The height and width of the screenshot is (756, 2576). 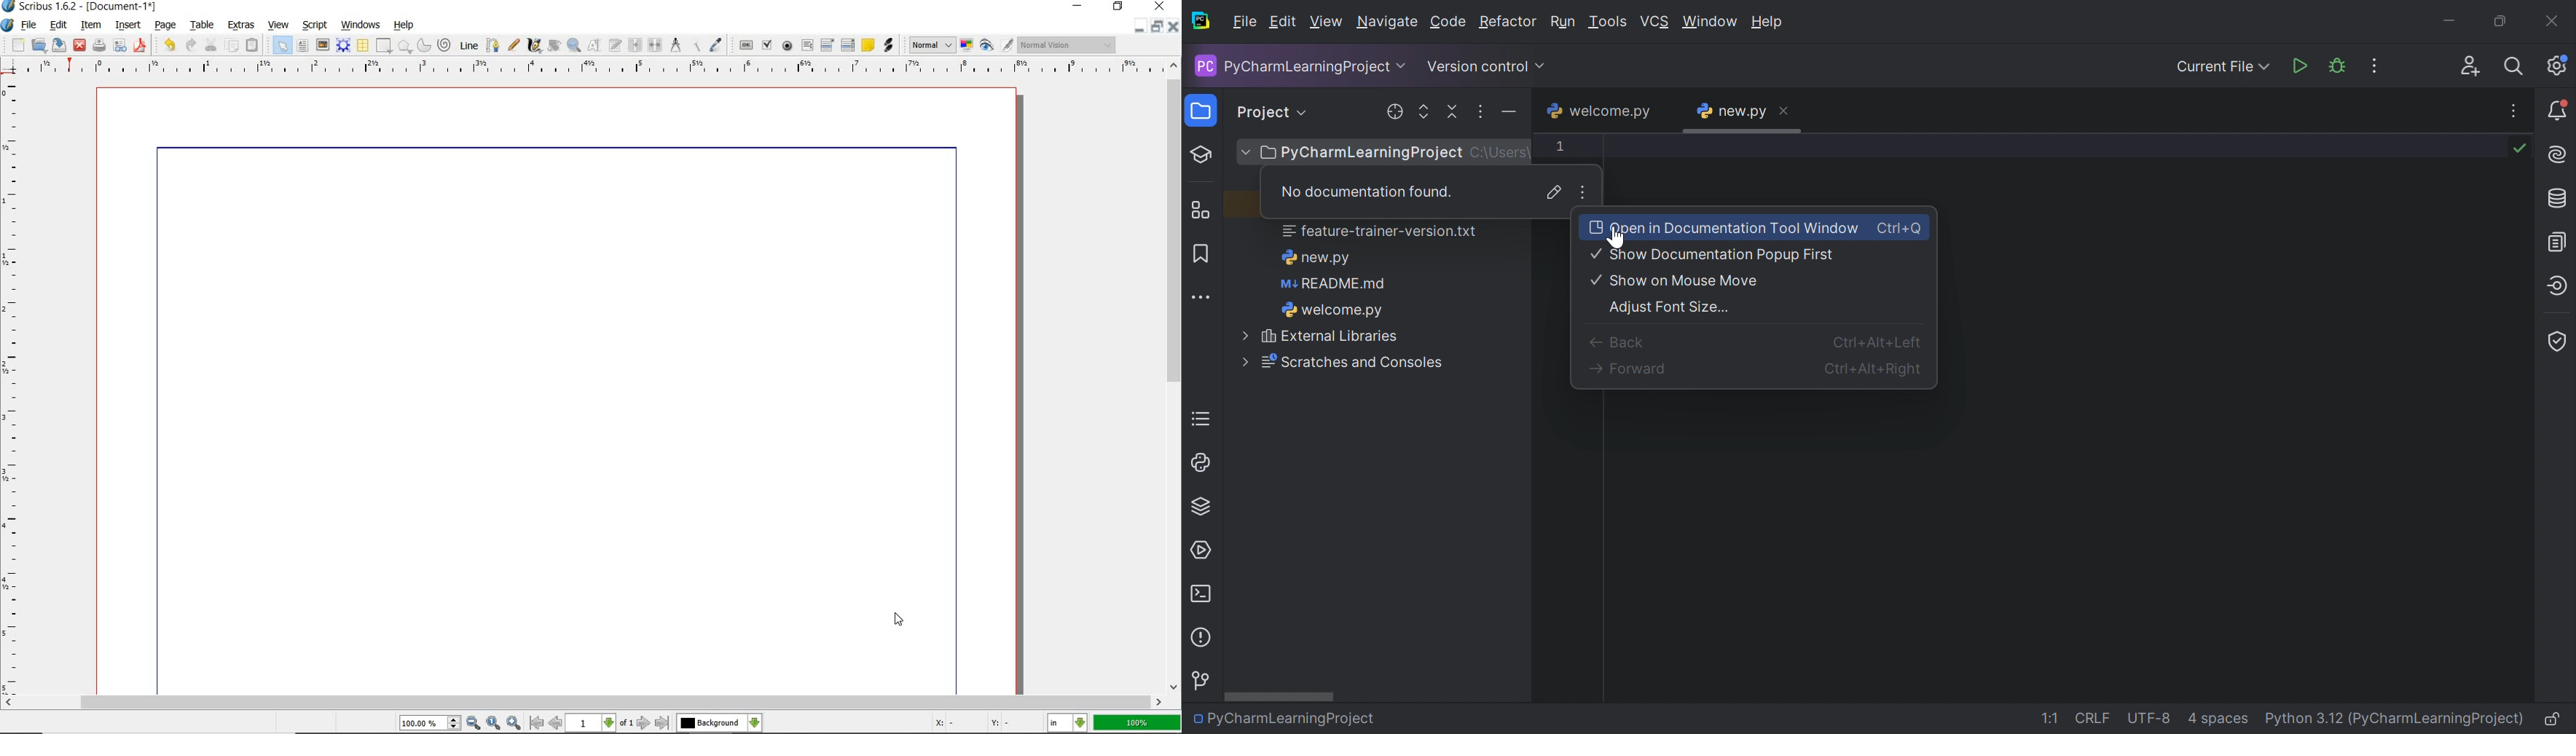 What do you see at coordinates (2050, 718) in the screenshot?
I see `1:1` at bounding box center [2050, 718].